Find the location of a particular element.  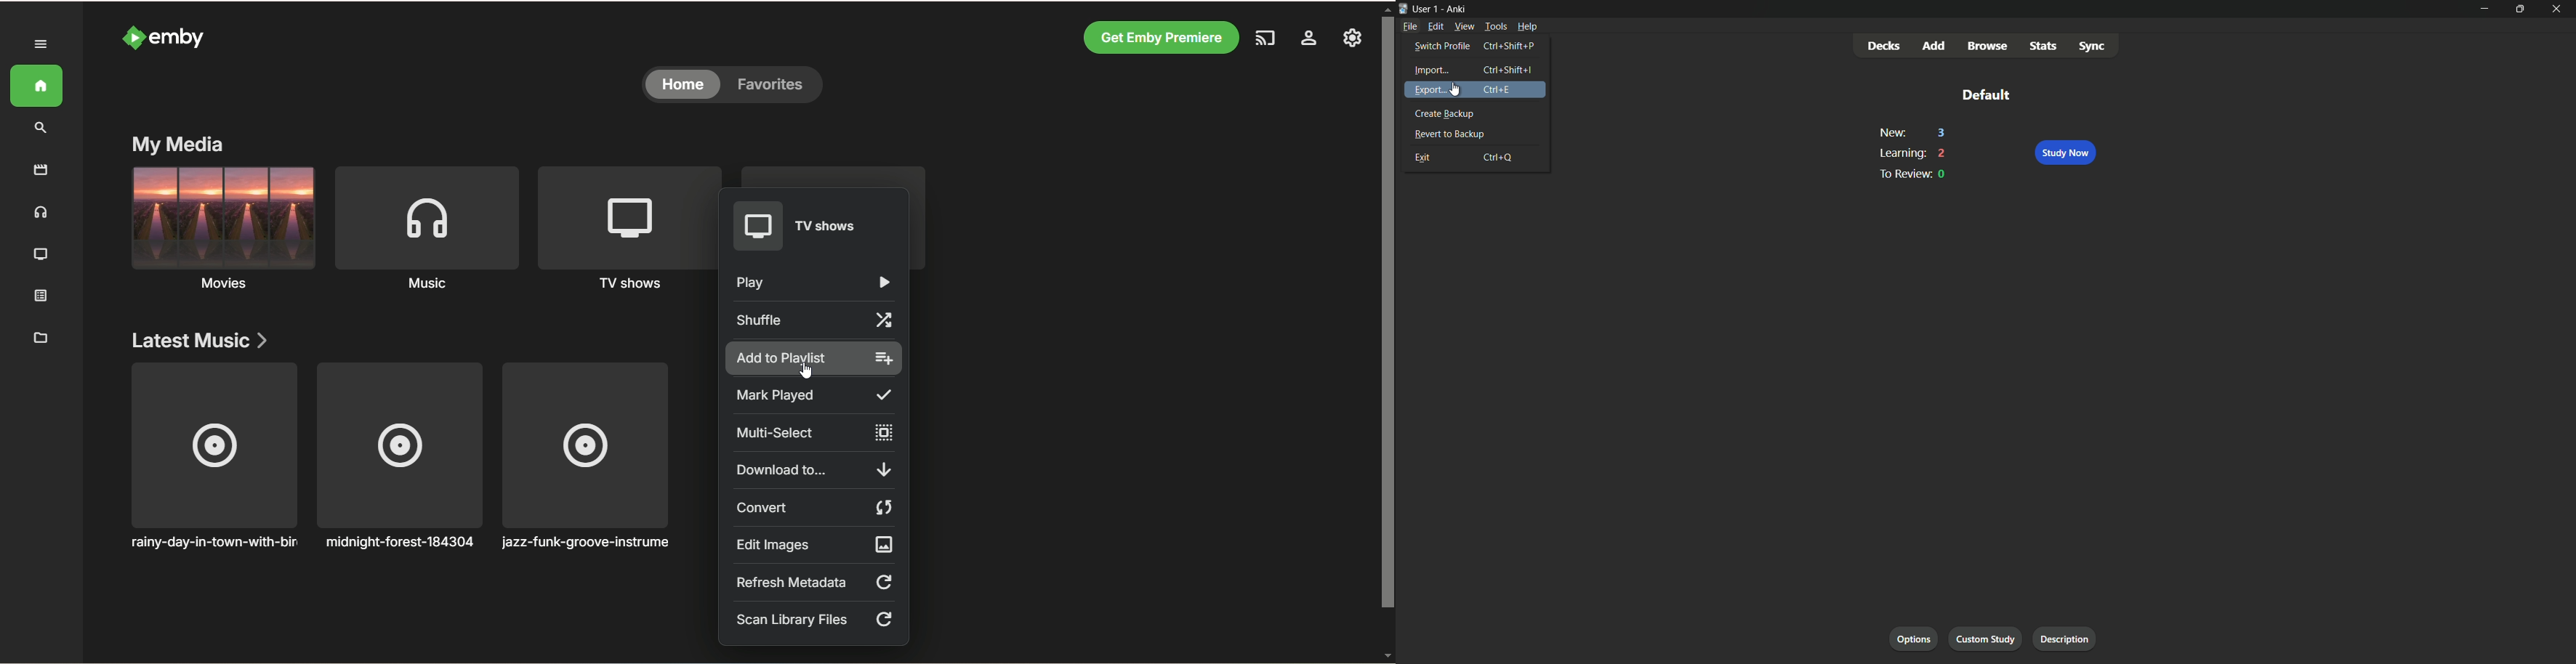

keyboard shortcut is located at coordinates (1497, 90).